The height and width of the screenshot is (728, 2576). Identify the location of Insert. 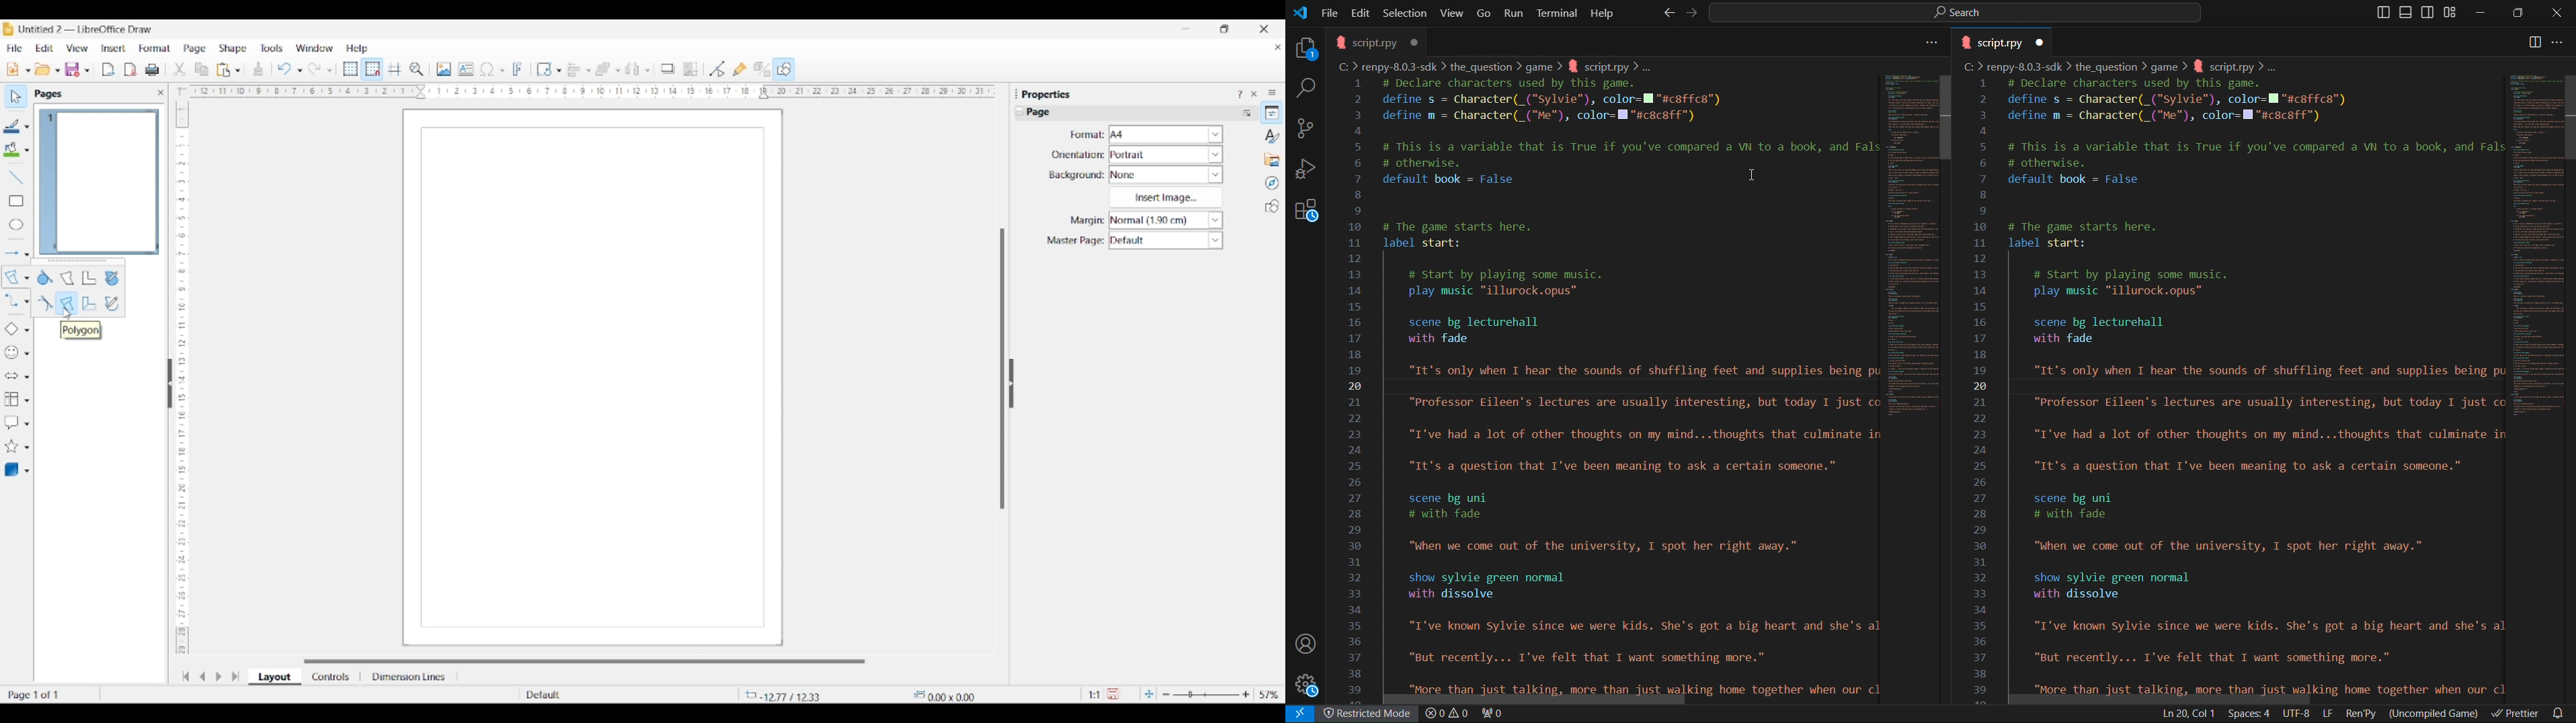
(114, 48).